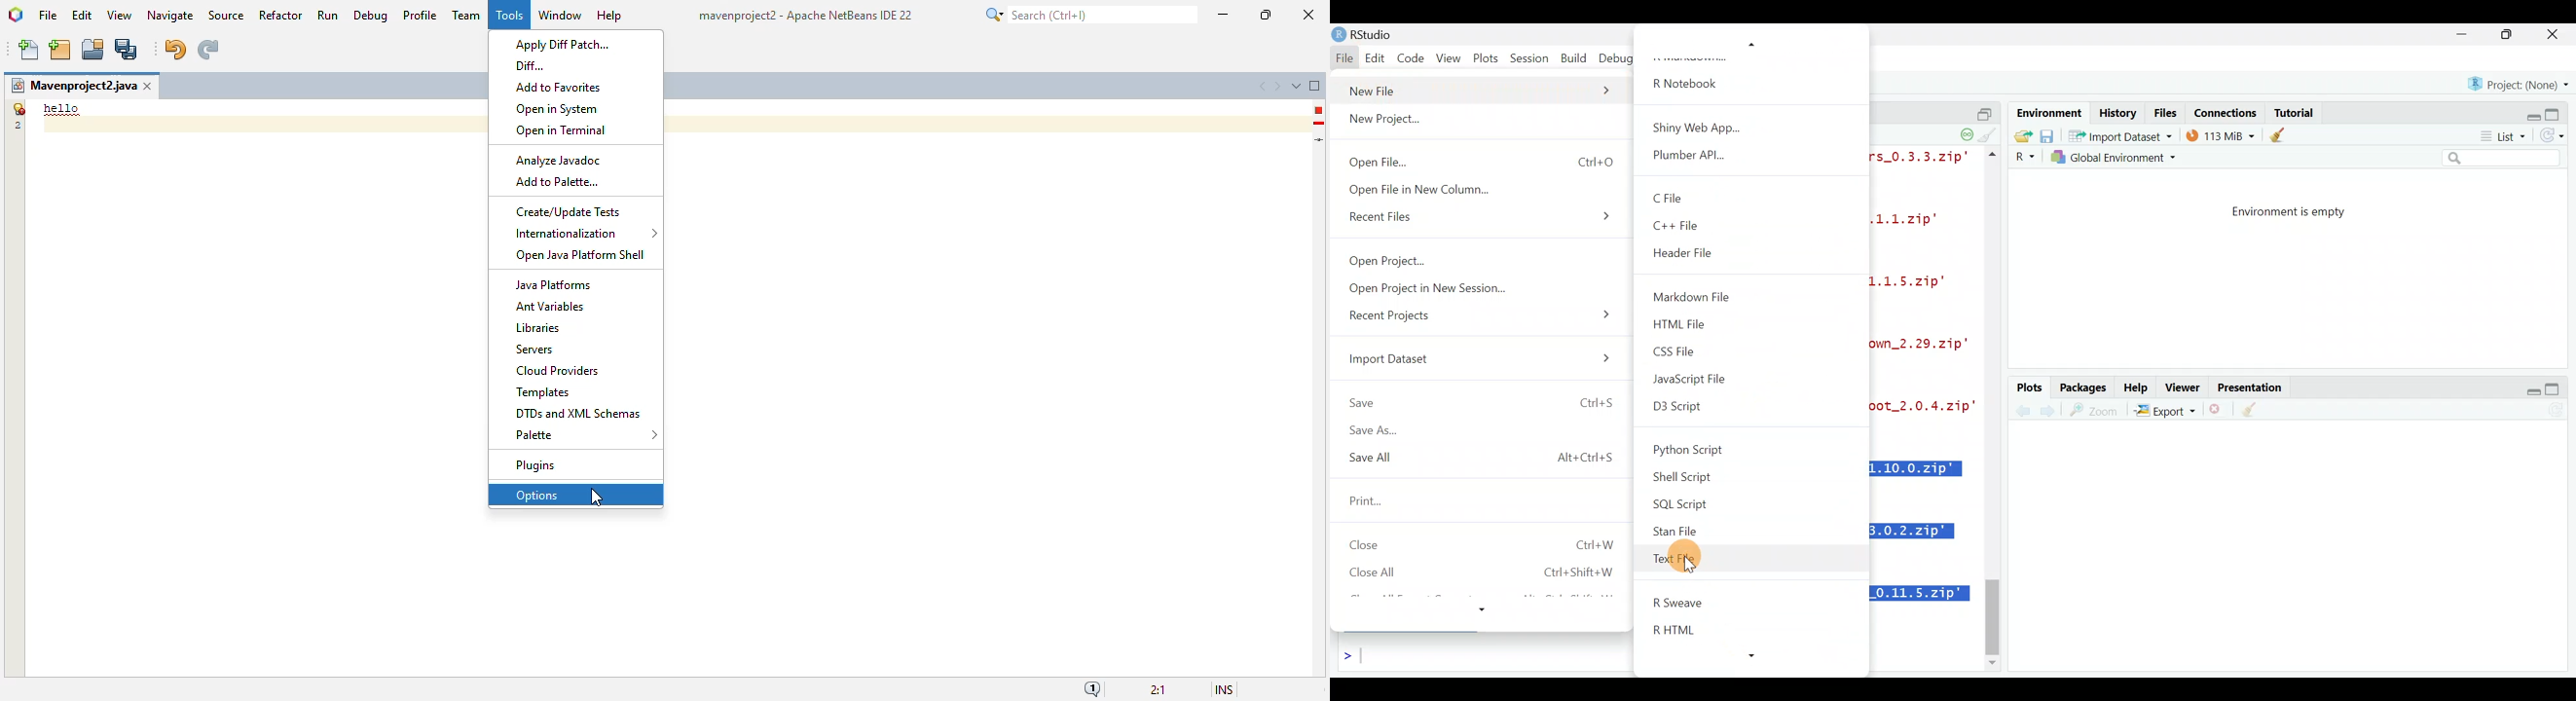 This screenshot has height=728, width=2576. What do you see at coordinates (207, 50) in the screenshot?
I see `redo` at bounding box center [207, 50].